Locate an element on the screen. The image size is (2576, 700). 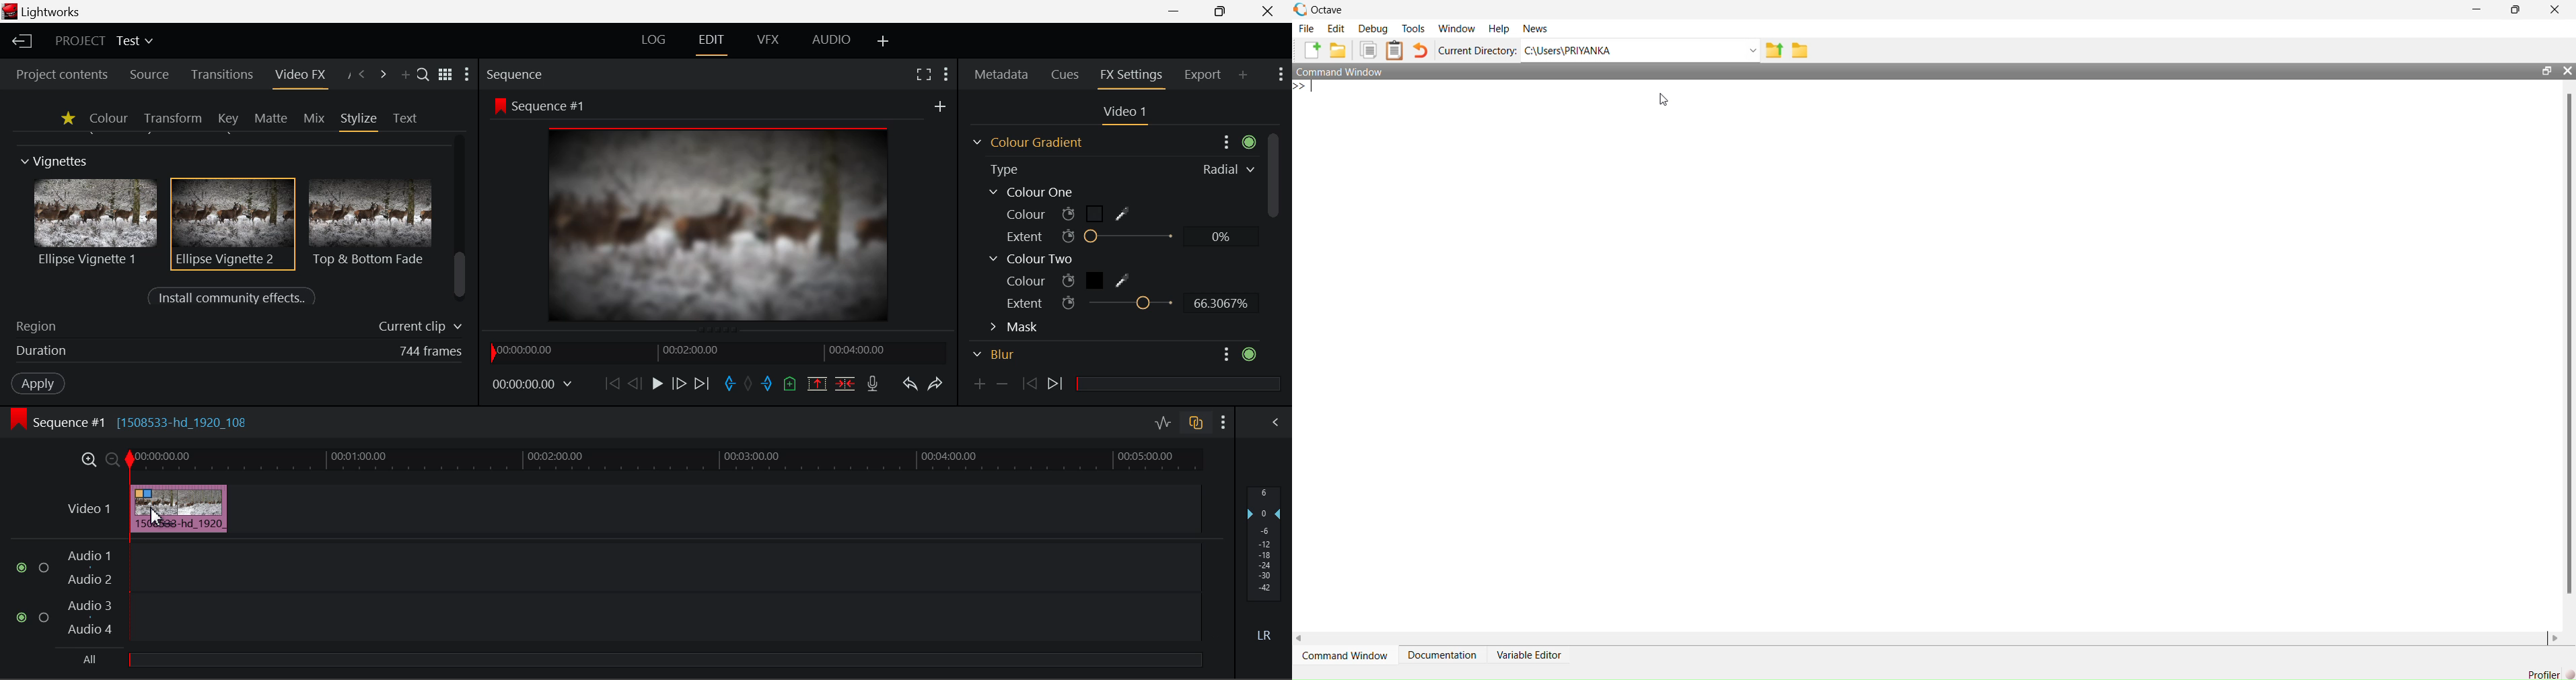
share folder is located at coordinates (1775, 50).